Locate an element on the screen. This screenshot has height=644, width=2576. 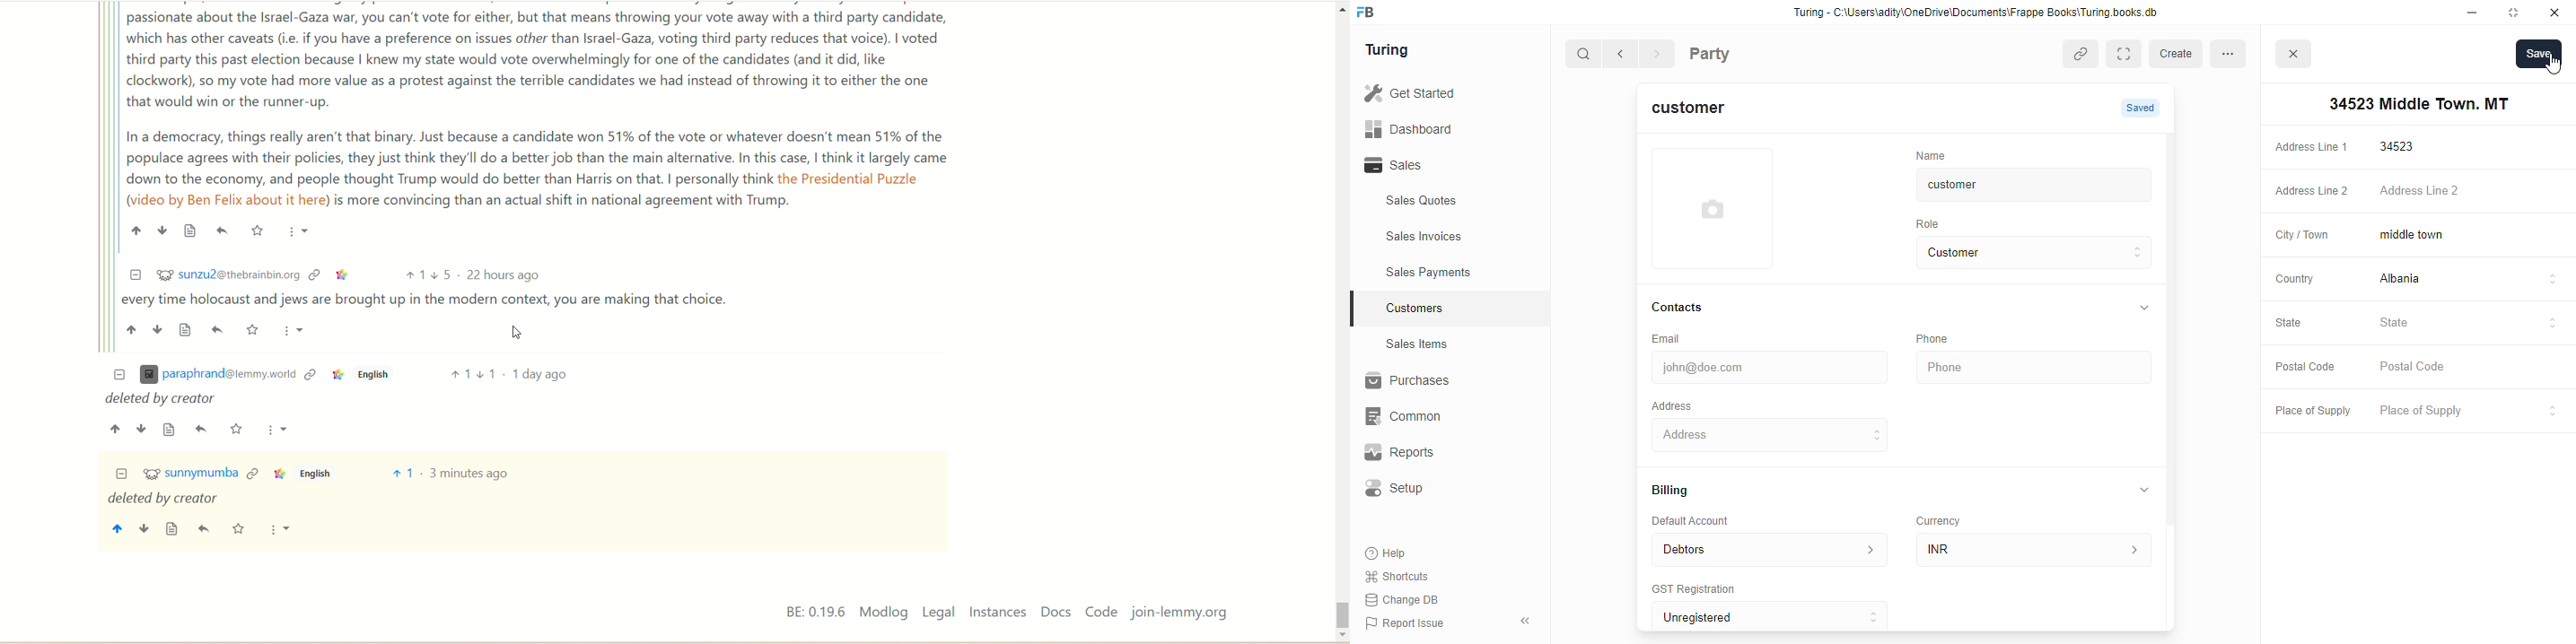
Albania is located at coordinates (2470, 281).